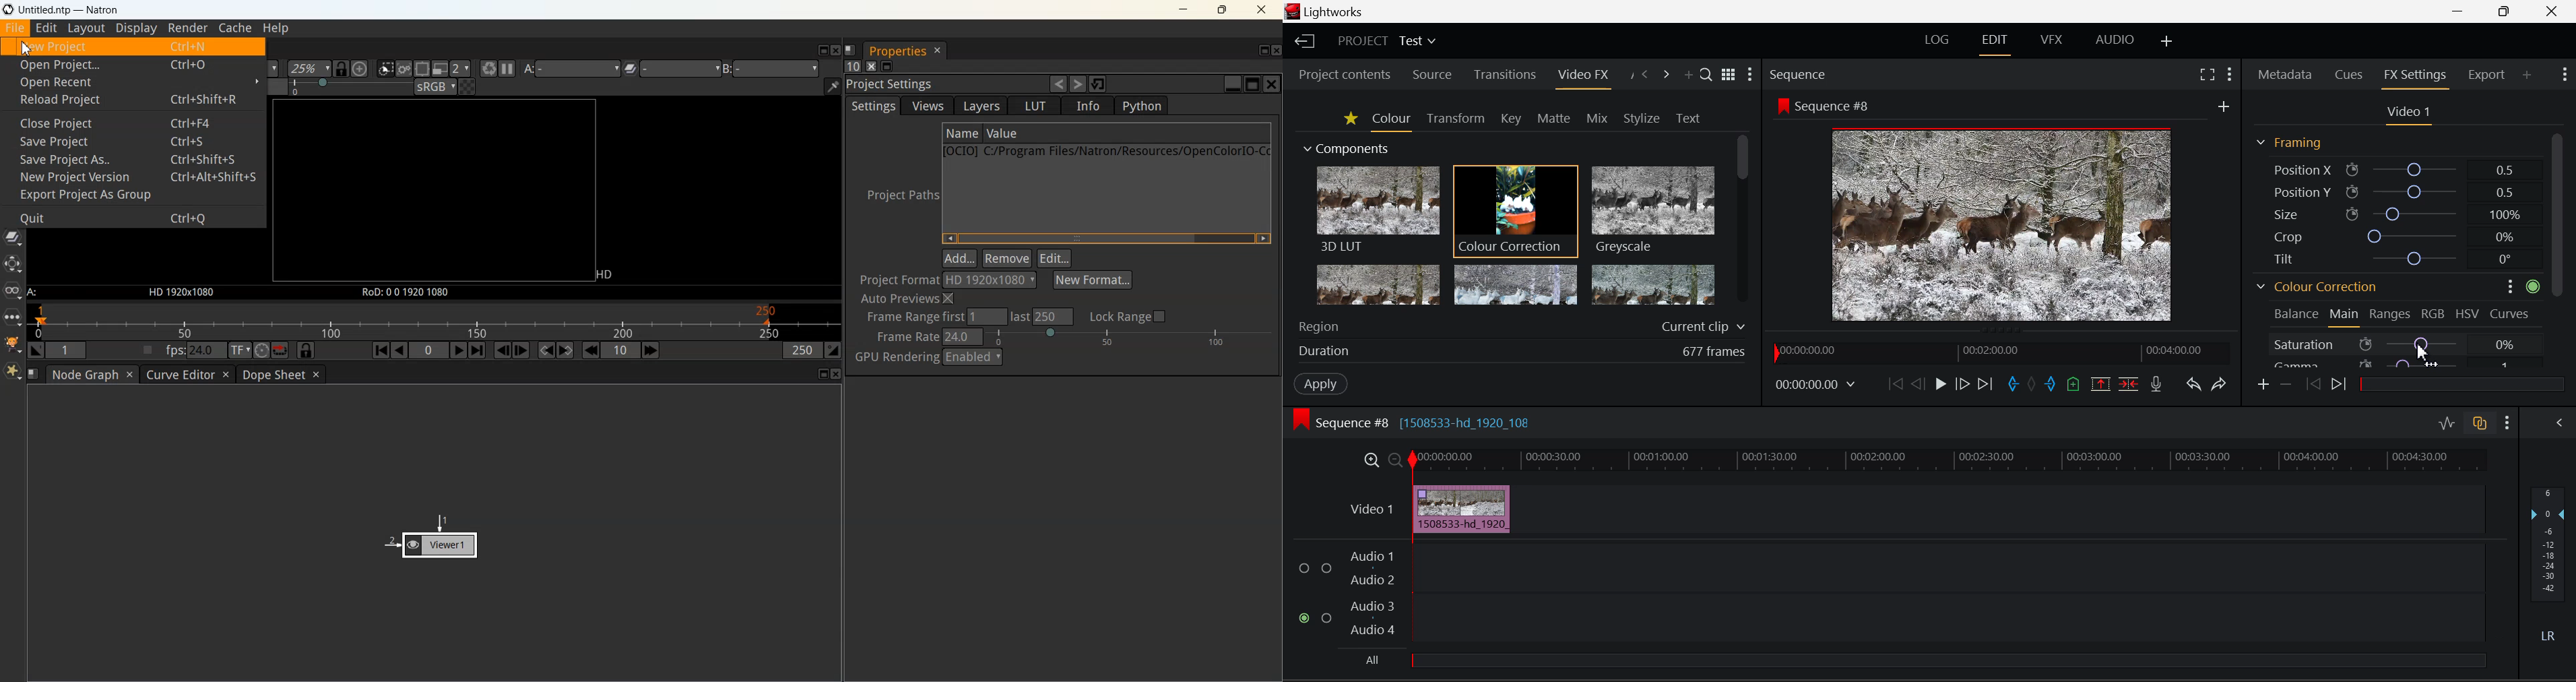 This screenshot has width=2576, height=700. Describe the element at coordinates (1516, 210) in the screenshot. I see `Cursor MOUSE_DOWN on Colour Correction` at that location.